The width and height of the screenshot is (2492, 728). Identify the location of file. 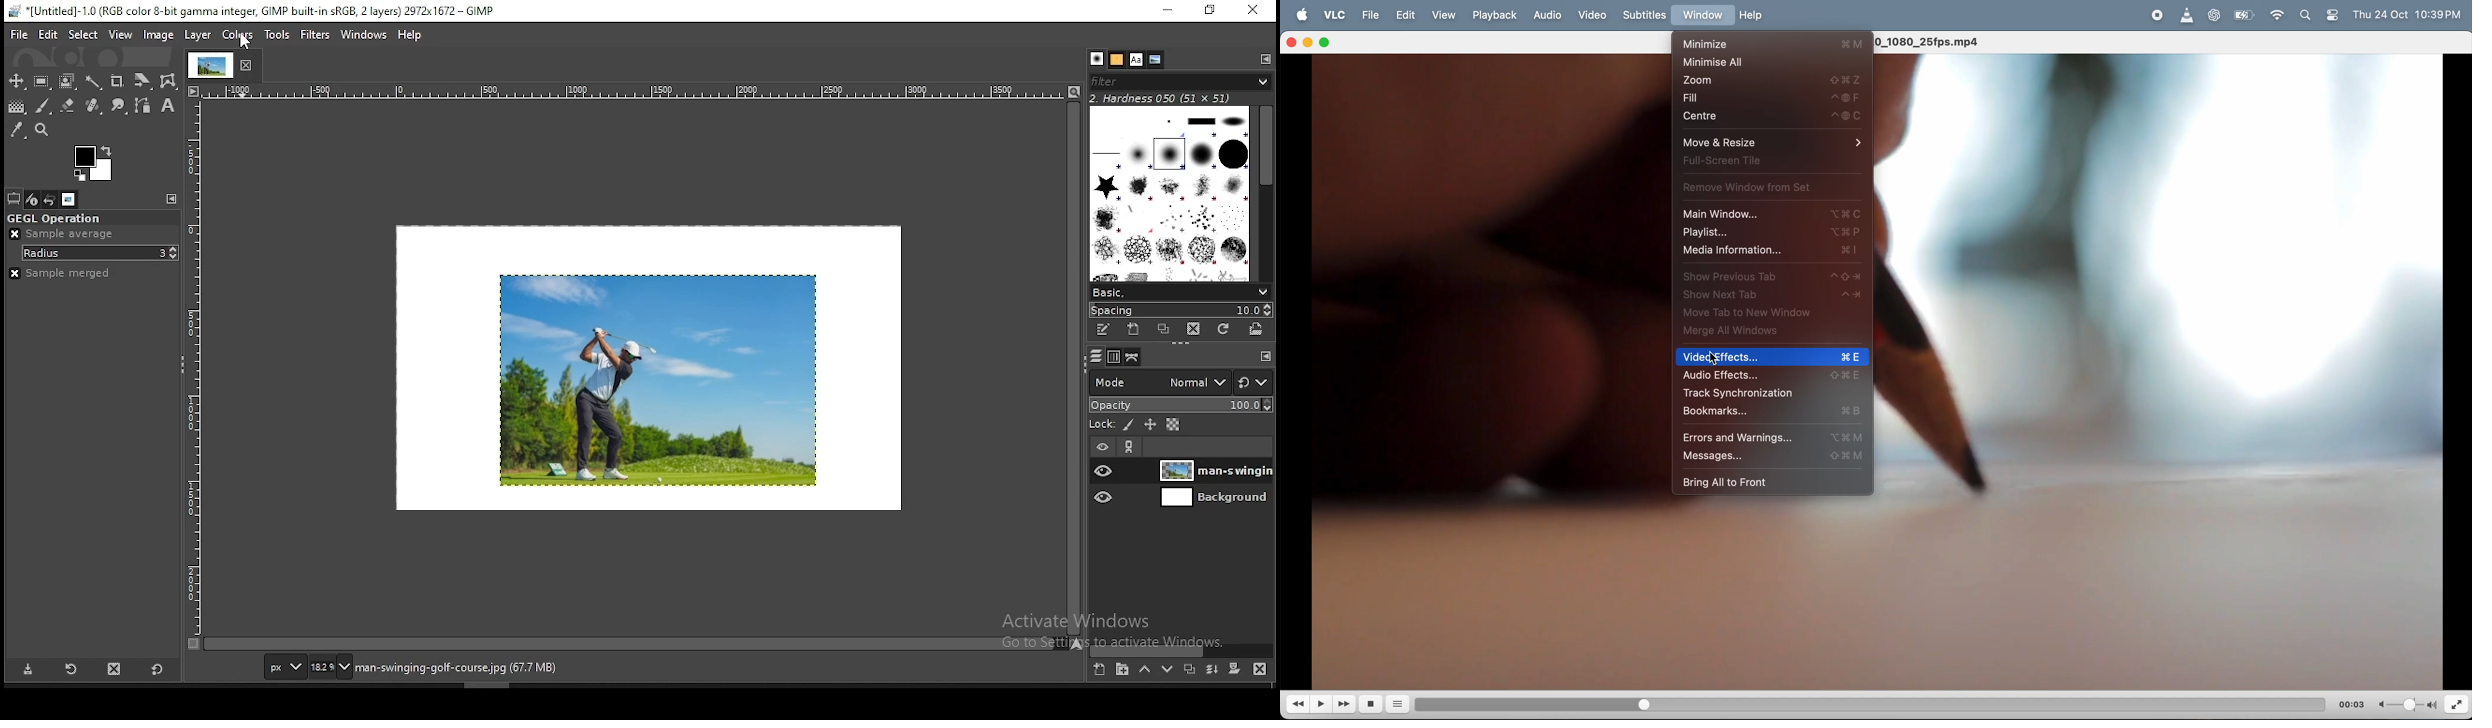
(1371, 15).